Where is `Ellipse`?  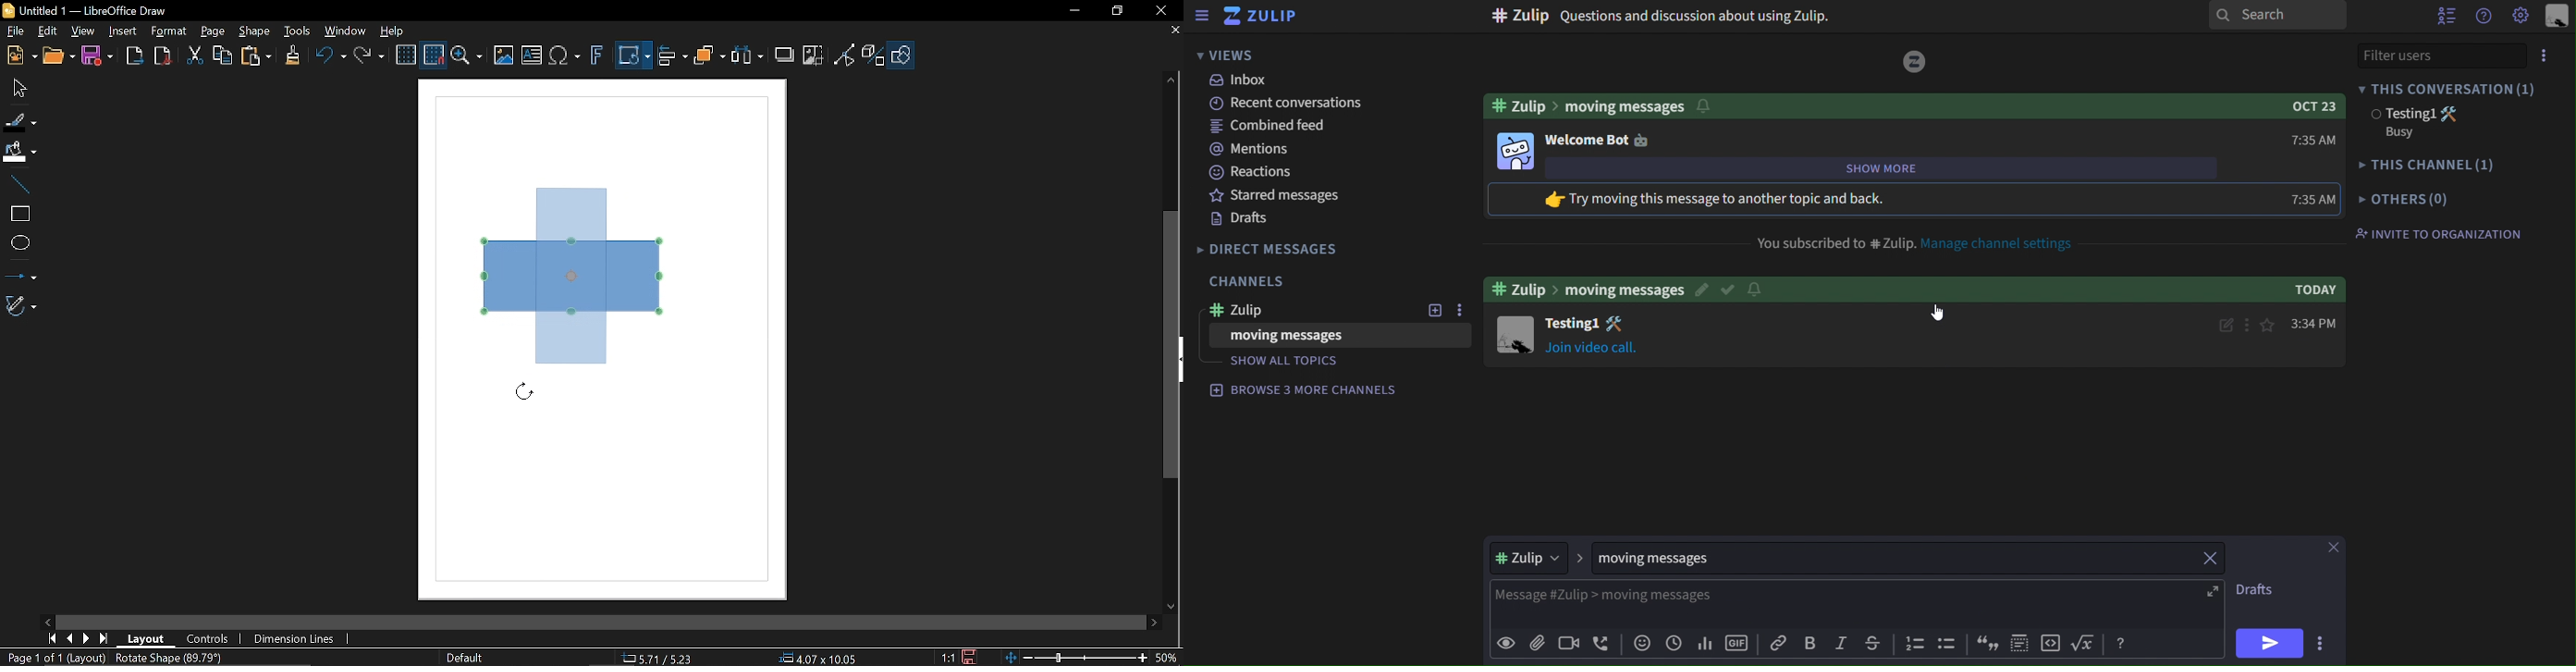 Ellipse is located at coordinates (19, 244).